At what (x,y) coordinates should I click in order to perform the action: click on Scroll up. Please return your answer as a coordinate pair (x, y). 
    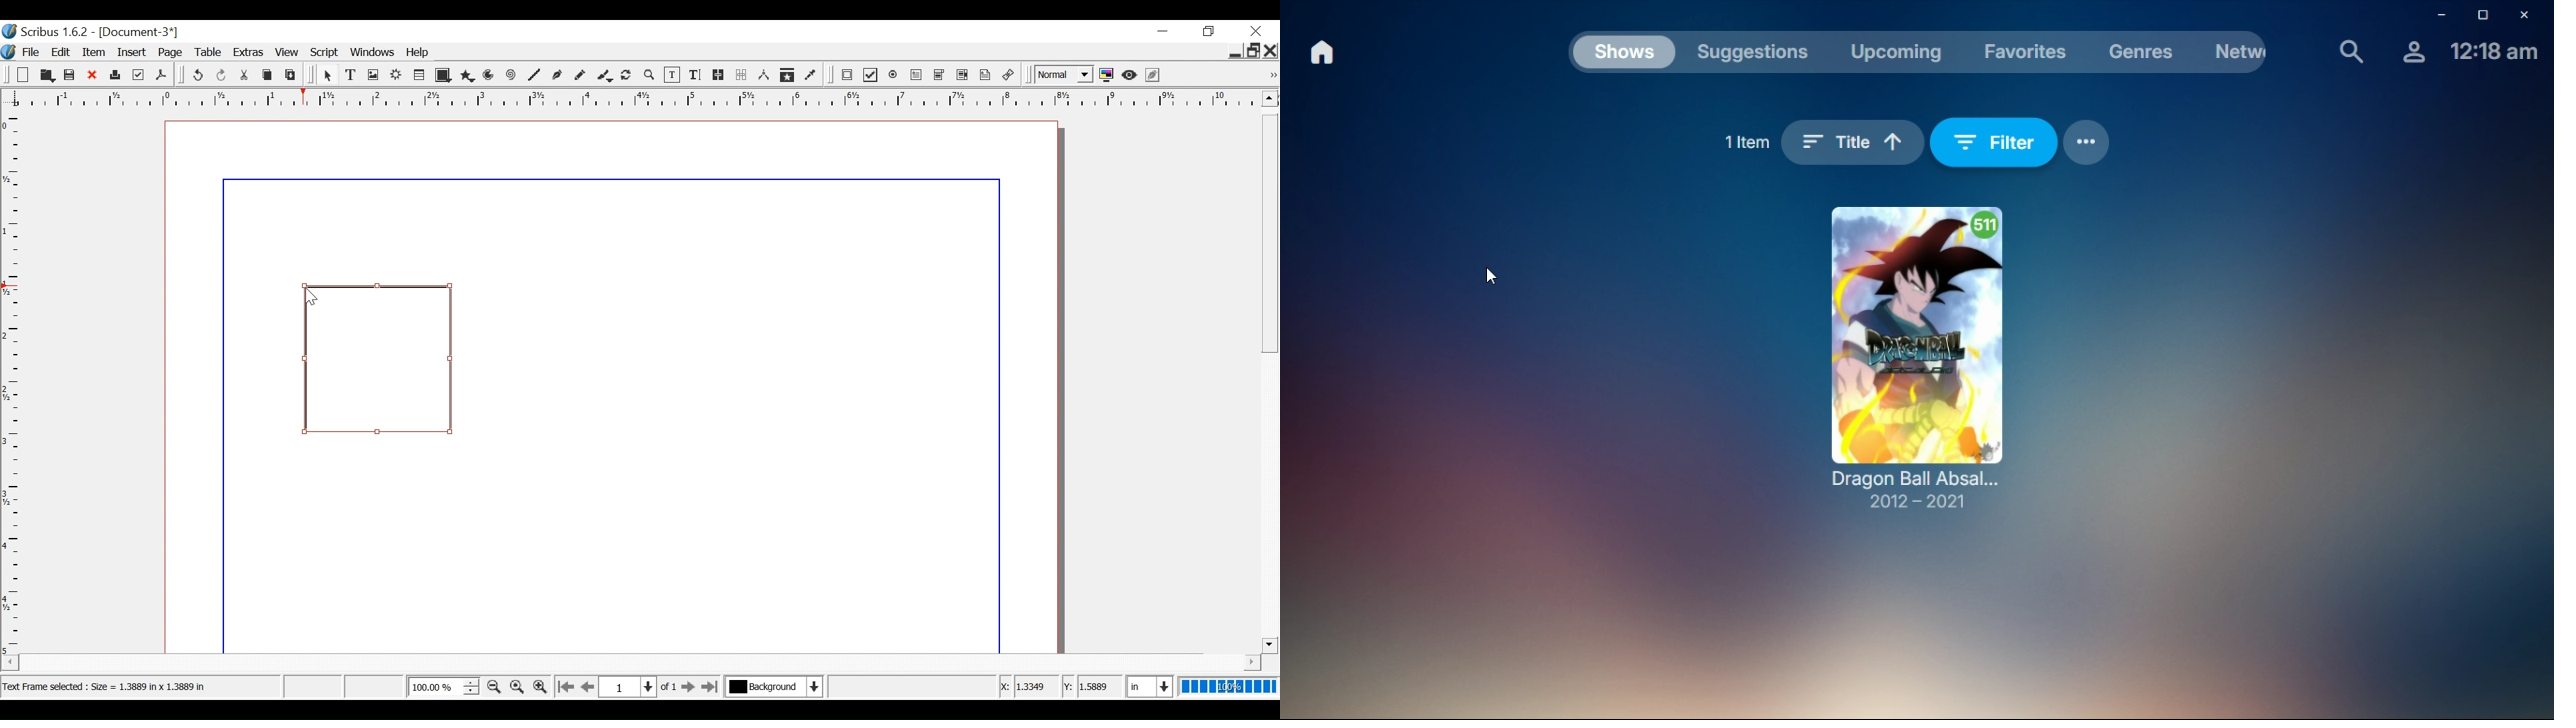
    Looking at the image, I should click on (1267, 98).